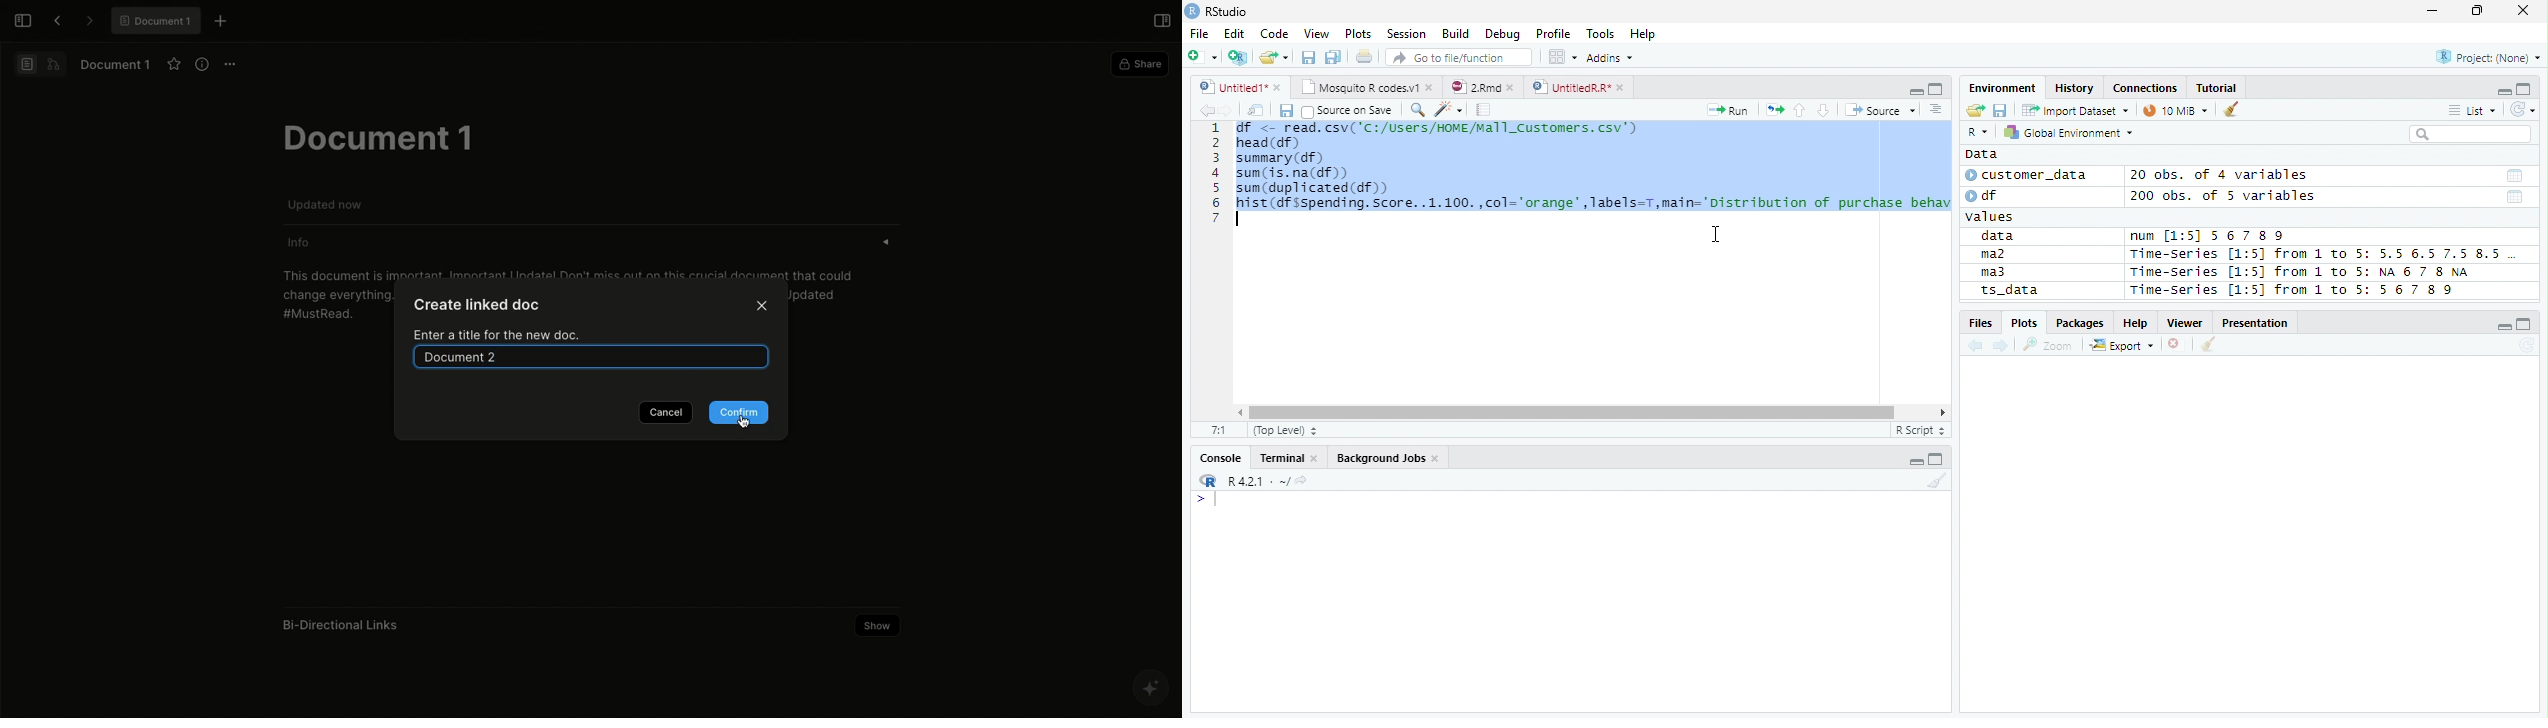  I want to click on Minimize, so click(2431, 13).